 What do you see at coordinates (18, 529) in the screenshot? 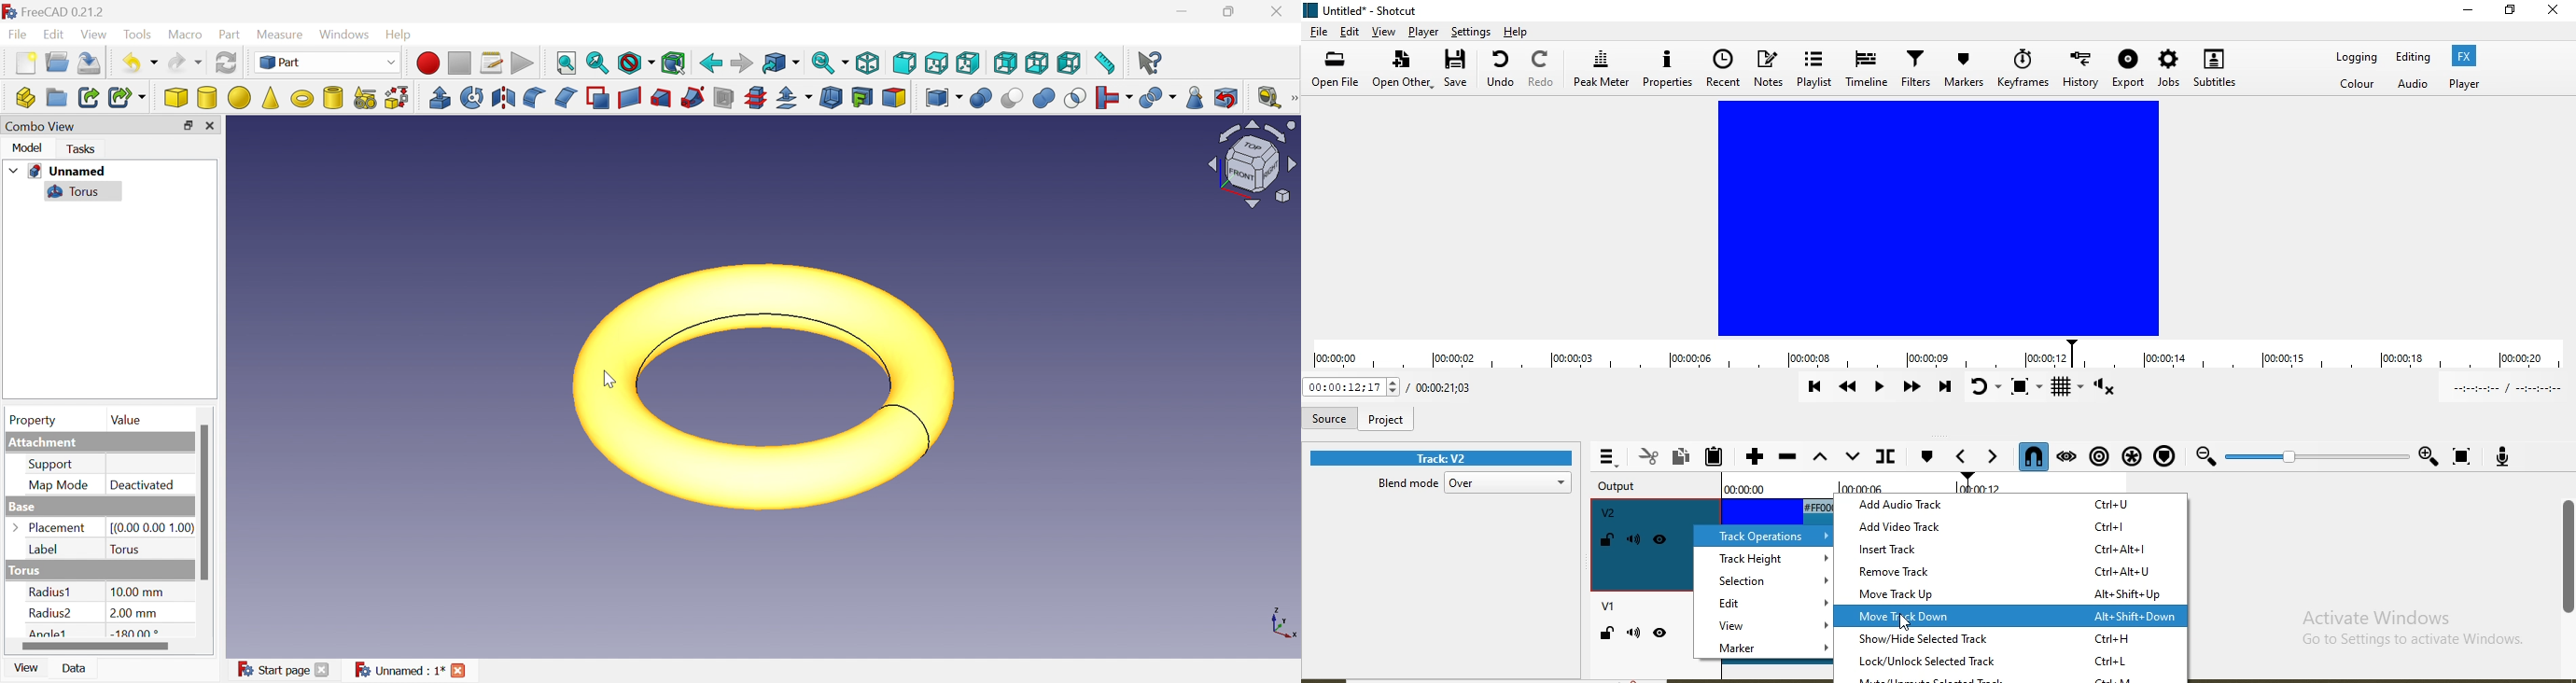
I see `More options` at bounding box center [18, 529].